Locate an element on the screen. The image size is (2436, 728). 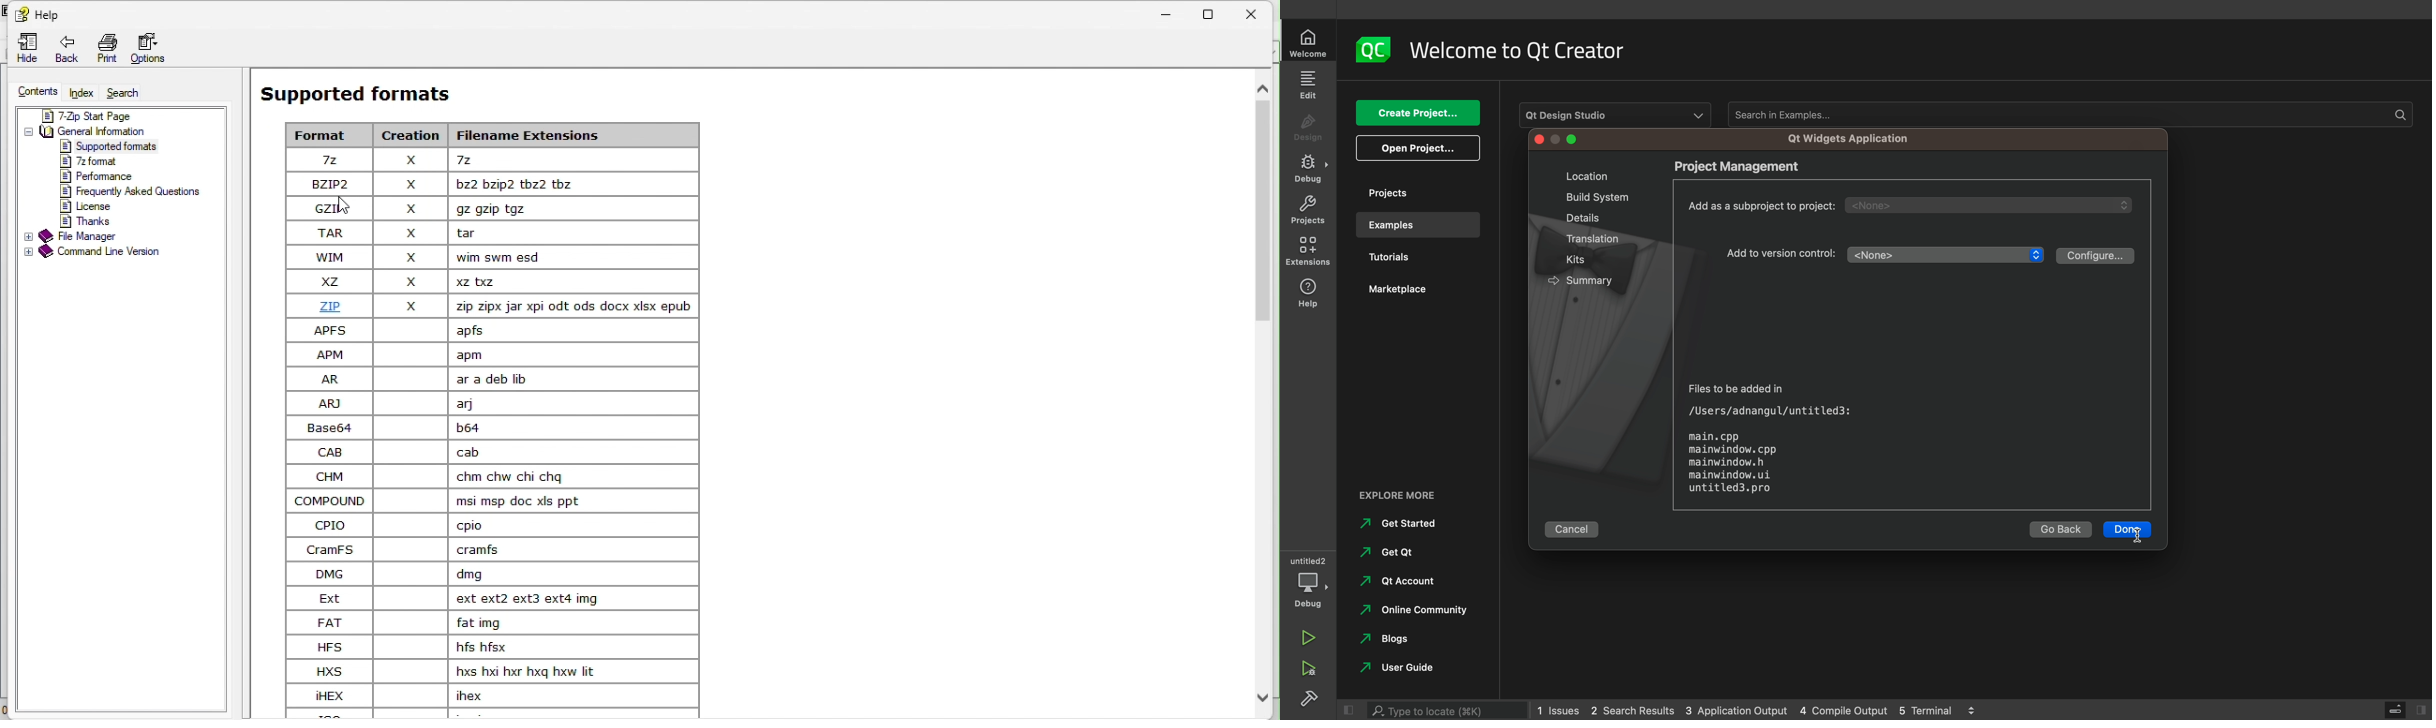
Vertical scroll bar is located at coordinates (1267, 195).